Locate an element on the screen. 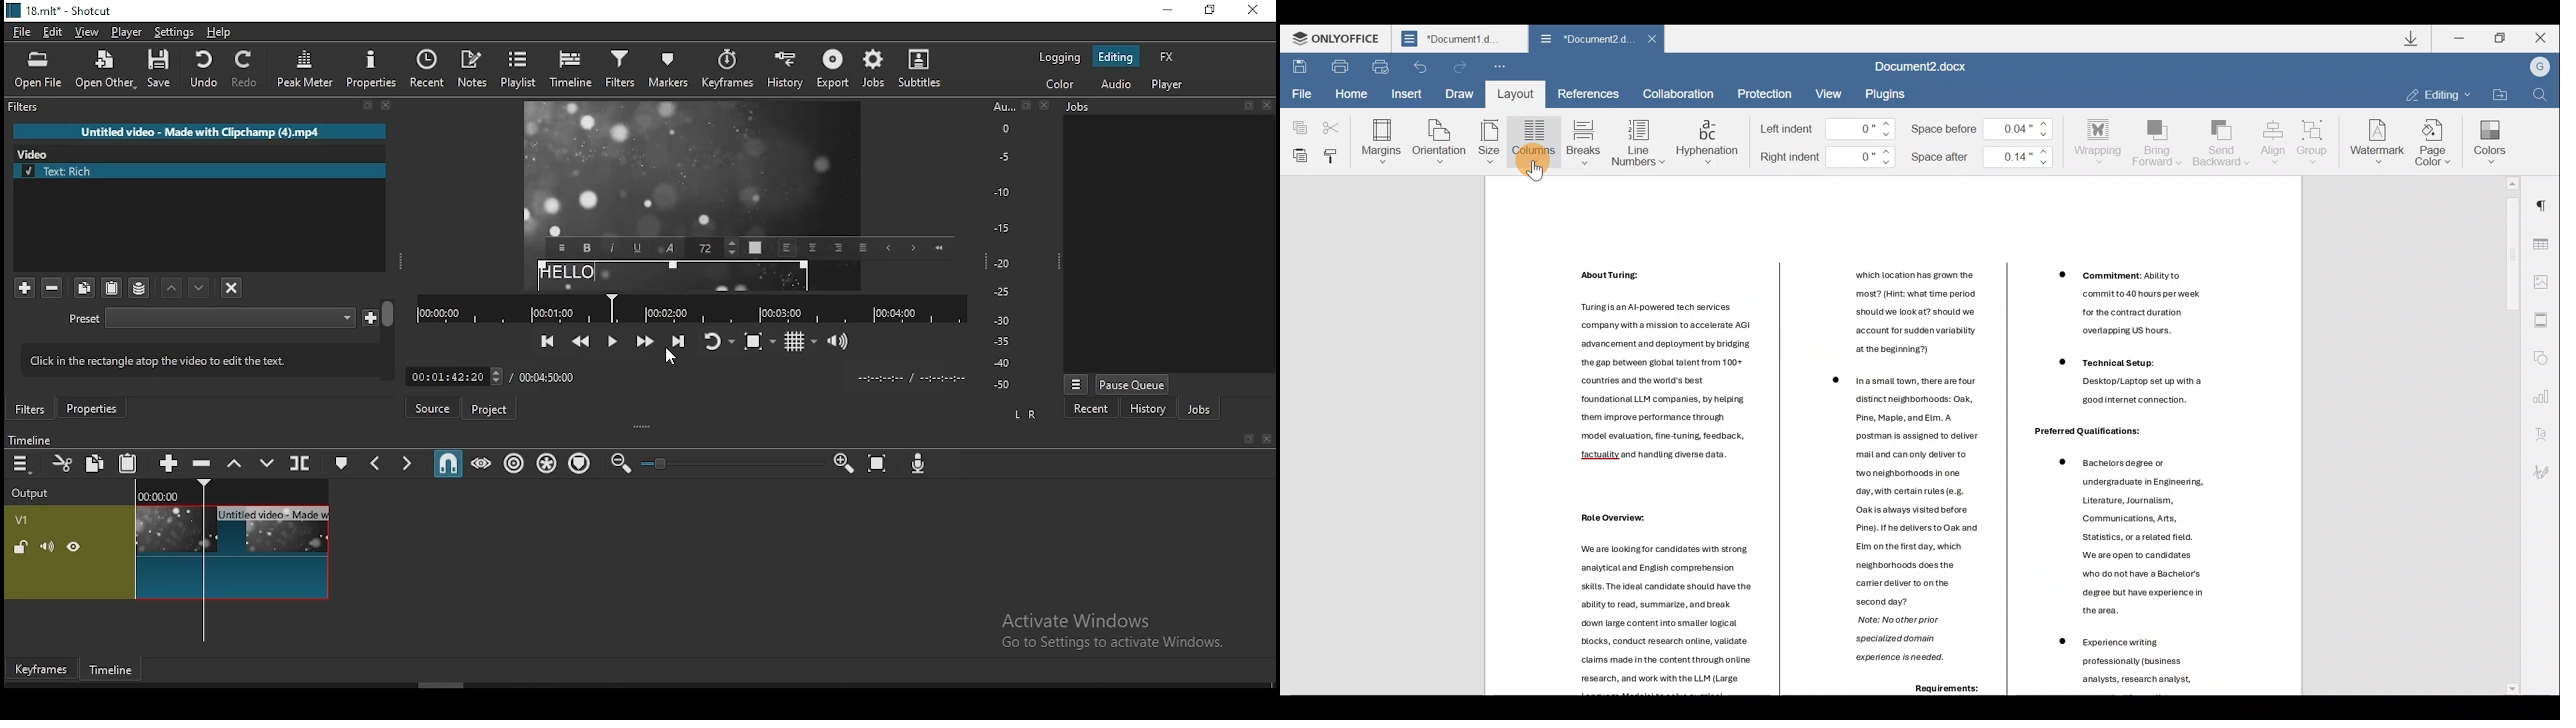 Image resolution: width=2576 pixels, height=728 pixels. copy is located at coordinates (95, 462).